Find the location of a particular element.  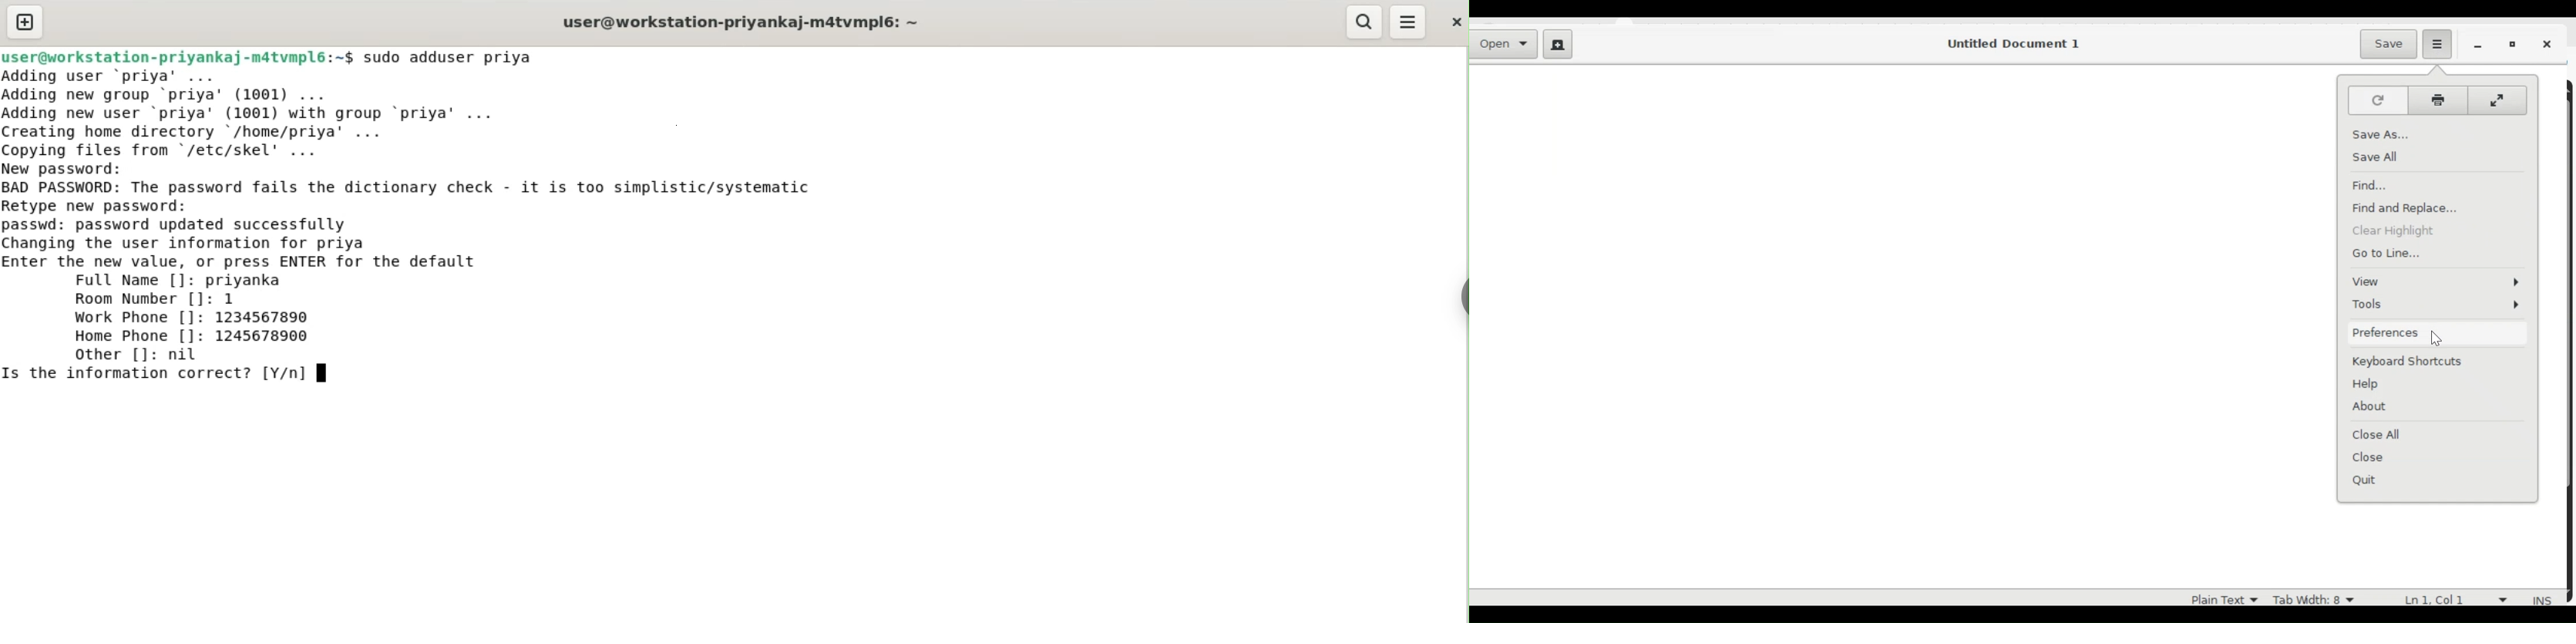

Help is located at coordinates (2370, 385).